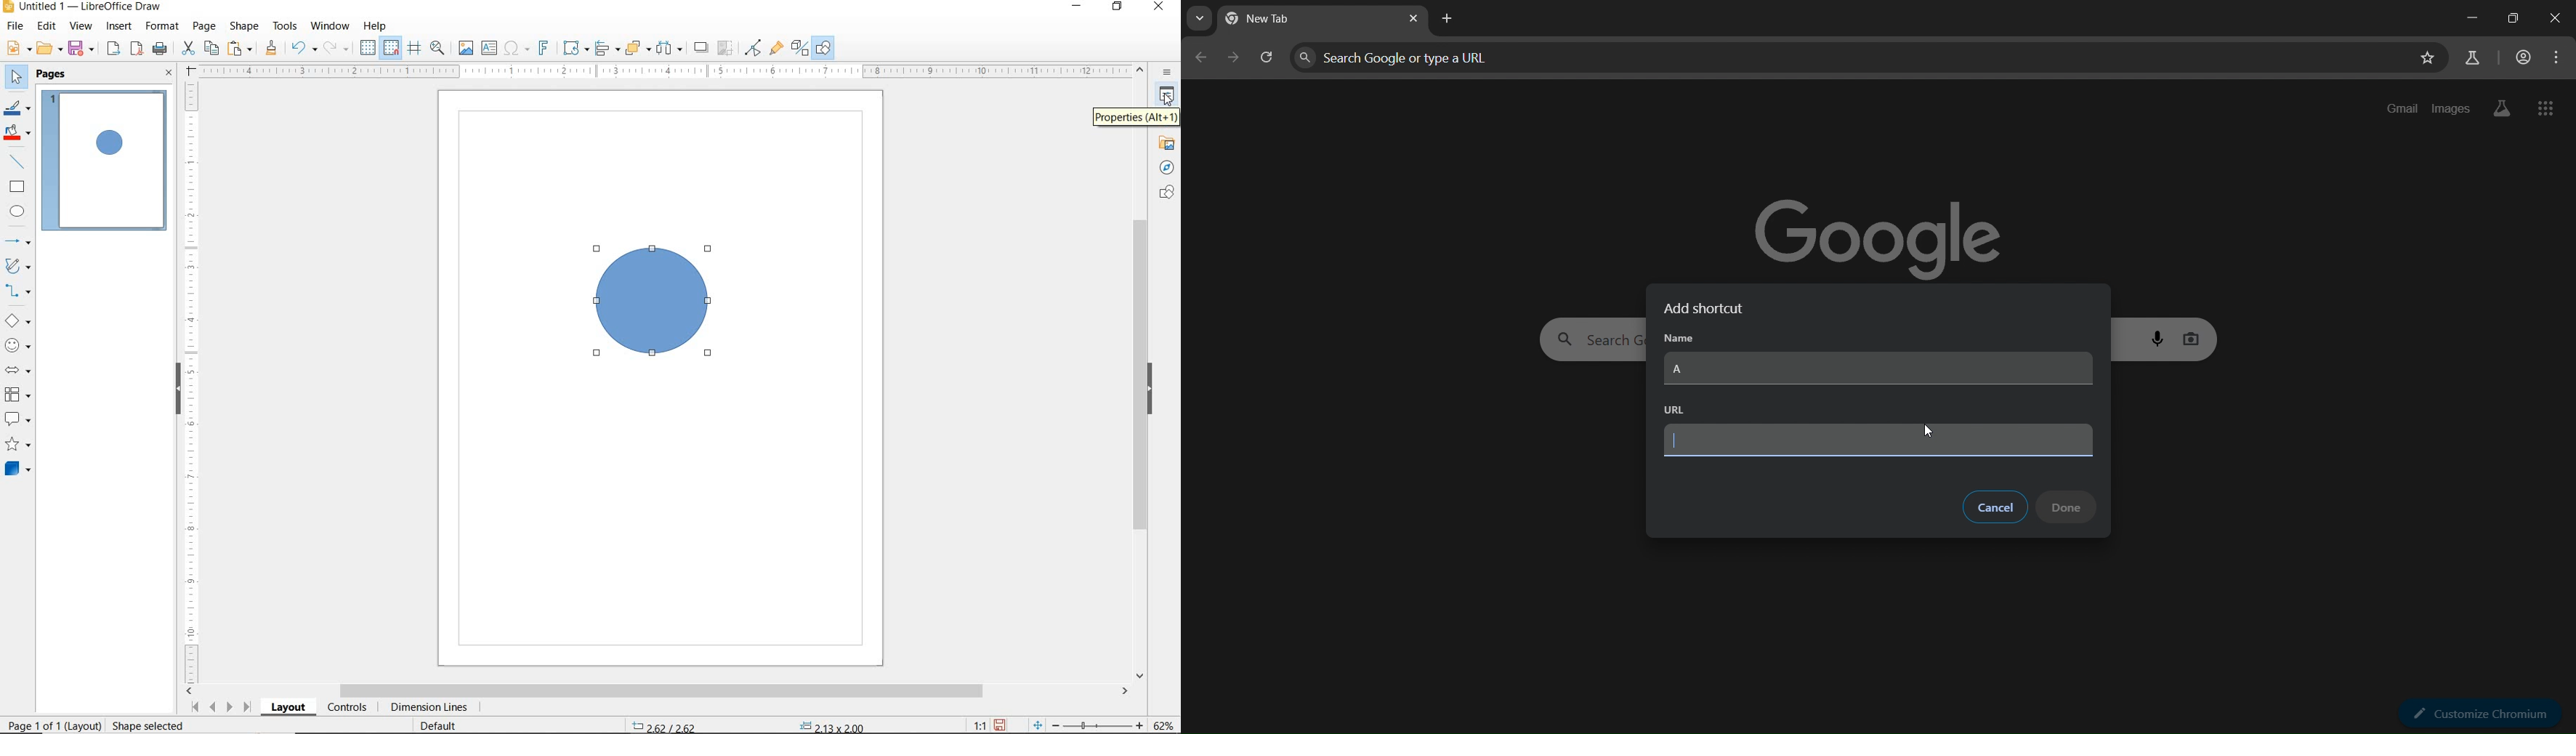 This screenshot has height=756, width=2576. I want to click on SAVE, so click(82, 49).